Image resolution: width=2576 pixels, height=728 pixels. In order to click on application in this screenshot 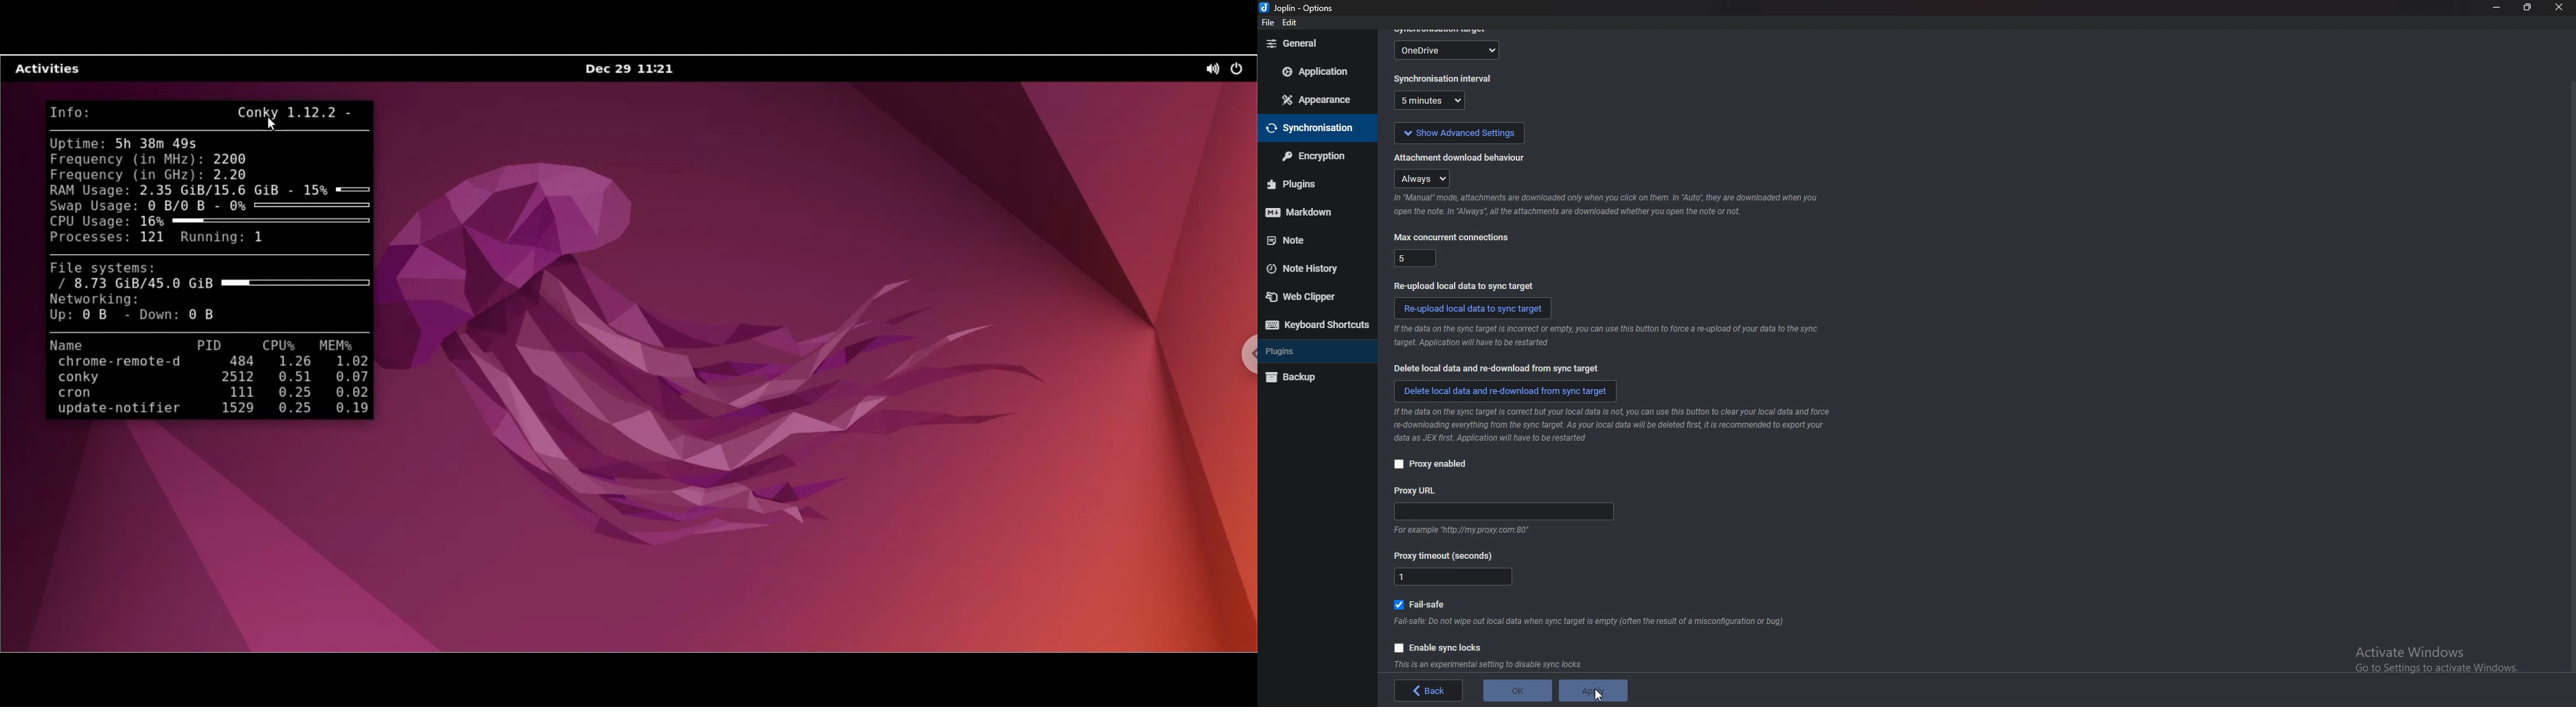, I will do `click(1317, 73)`.